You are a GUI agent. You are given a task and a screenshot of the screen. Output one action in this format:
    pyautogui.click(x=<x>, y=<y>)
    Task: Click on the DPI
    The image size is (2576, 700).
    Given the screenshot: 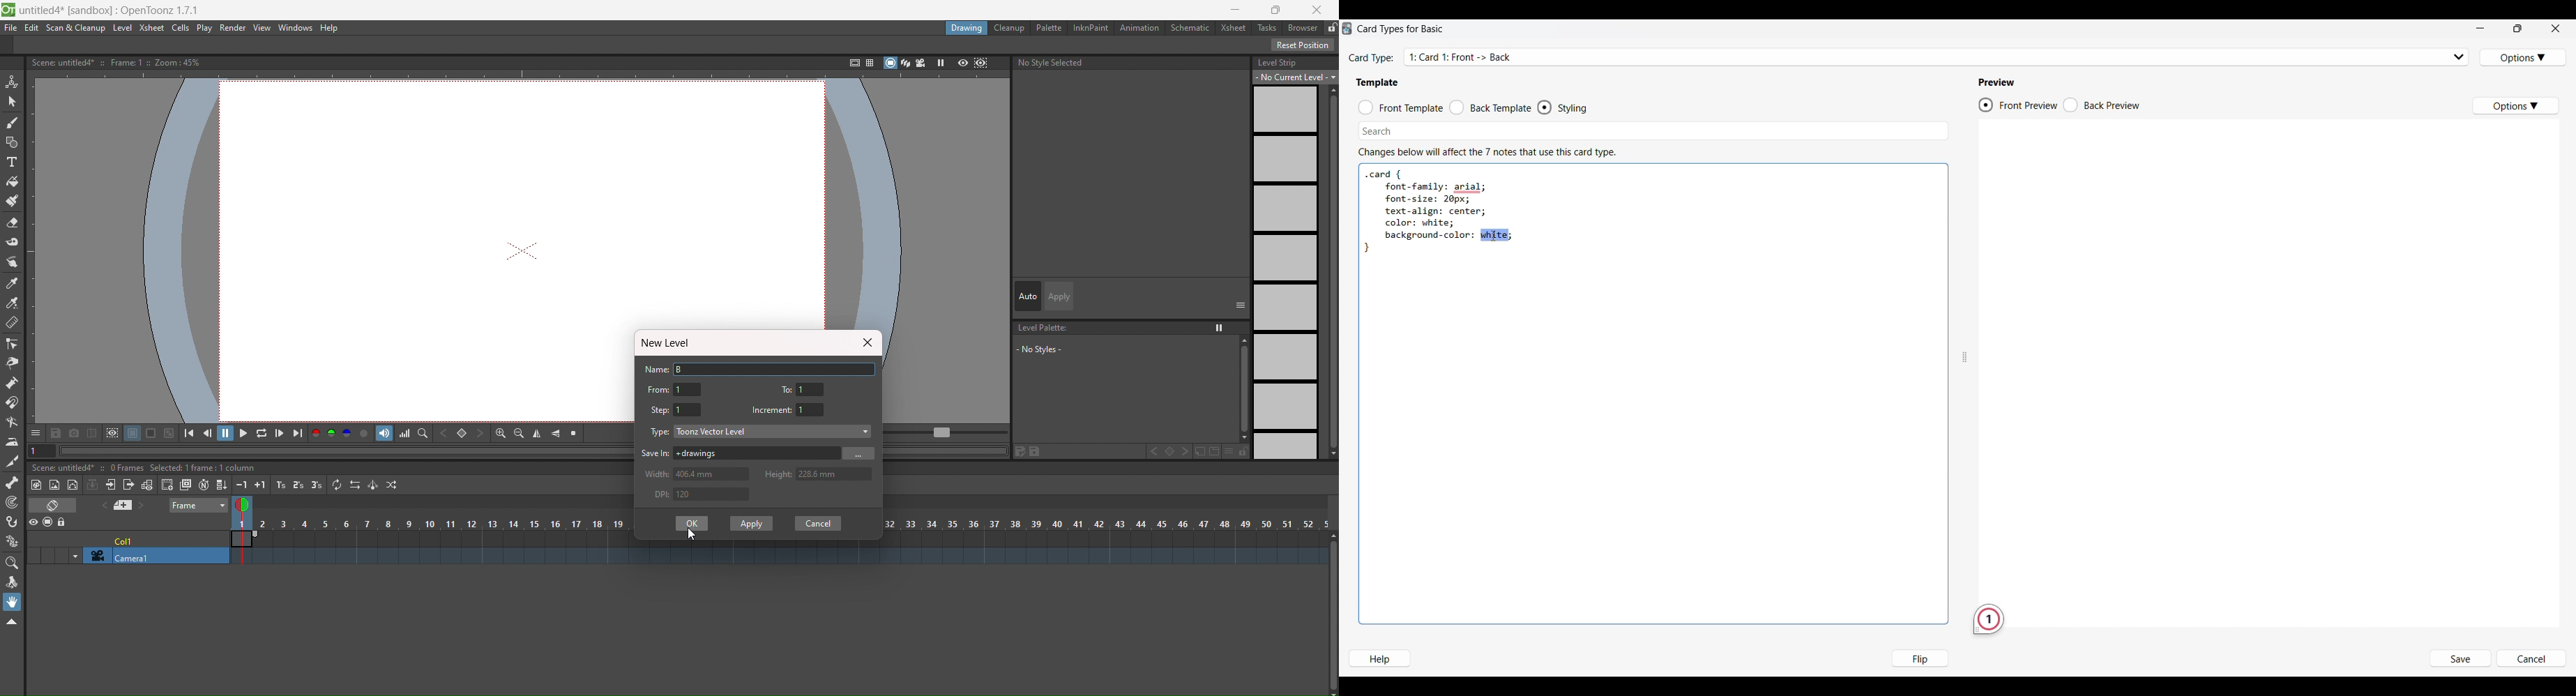 What is the action you would take?
    pyautogui.click(x=656, y=494)
    